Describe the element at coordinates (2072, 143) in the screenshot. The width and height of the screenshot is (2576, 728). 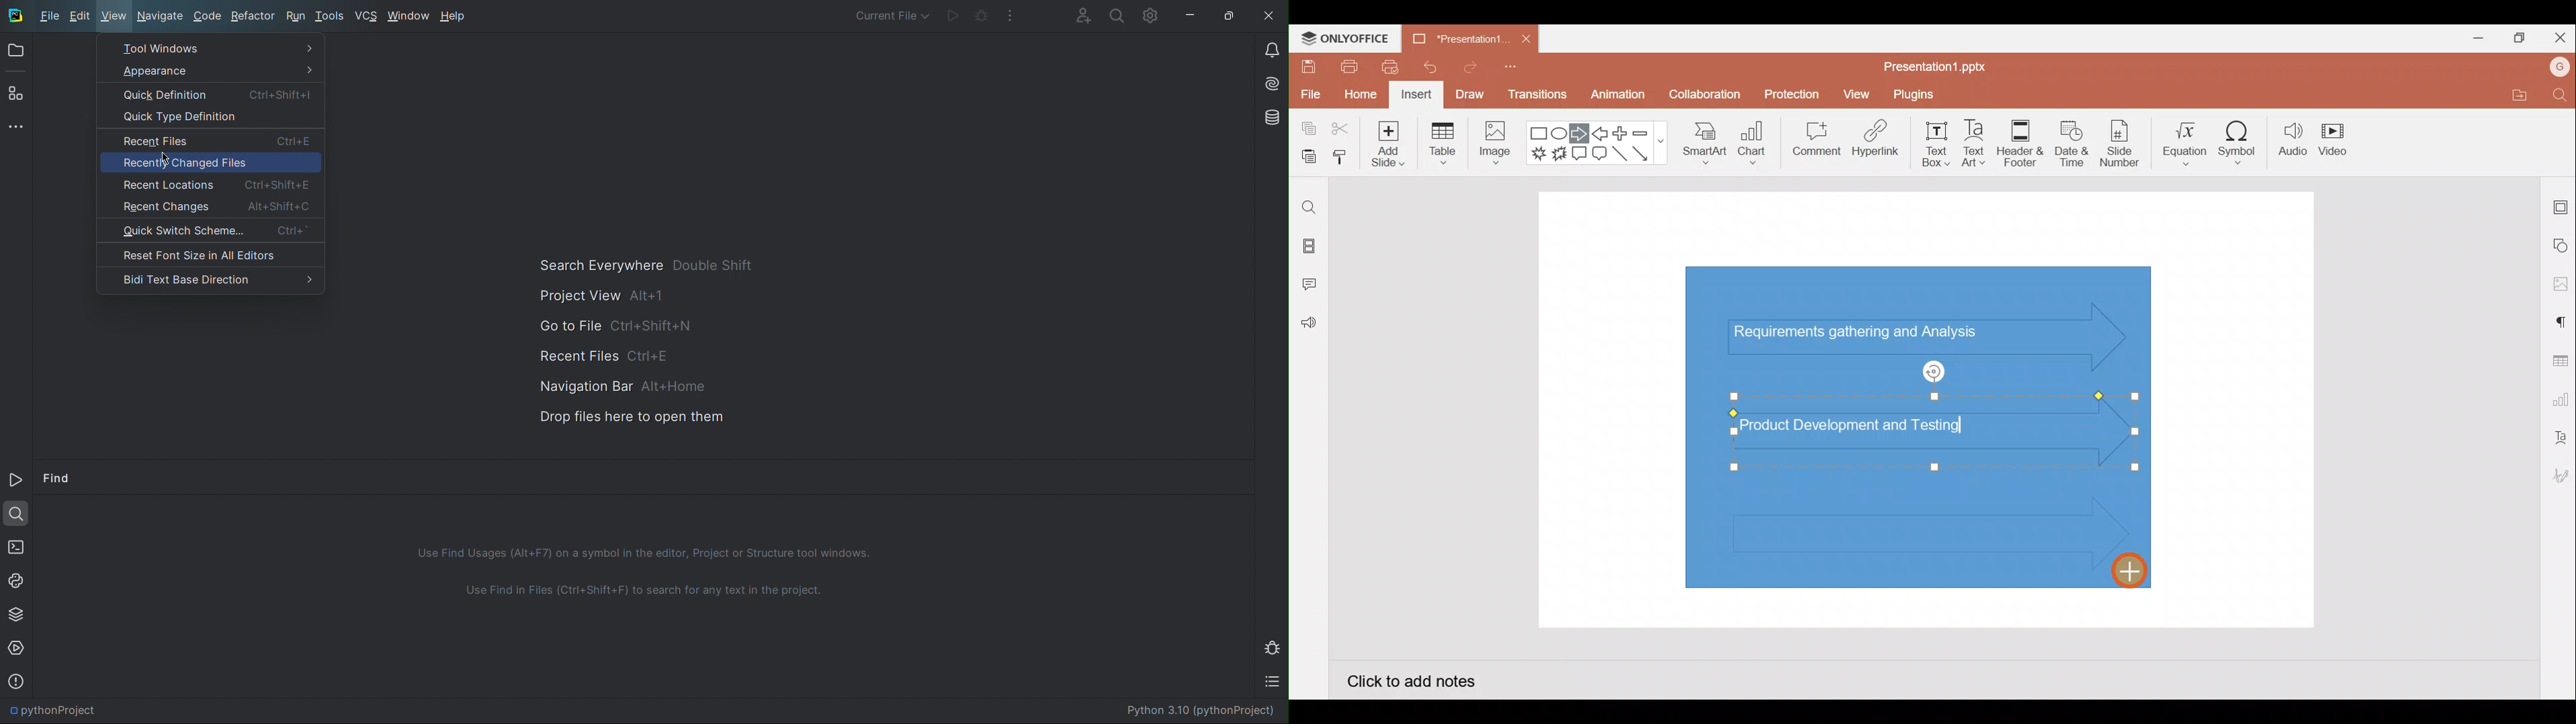
I see `Date & time` at that location.